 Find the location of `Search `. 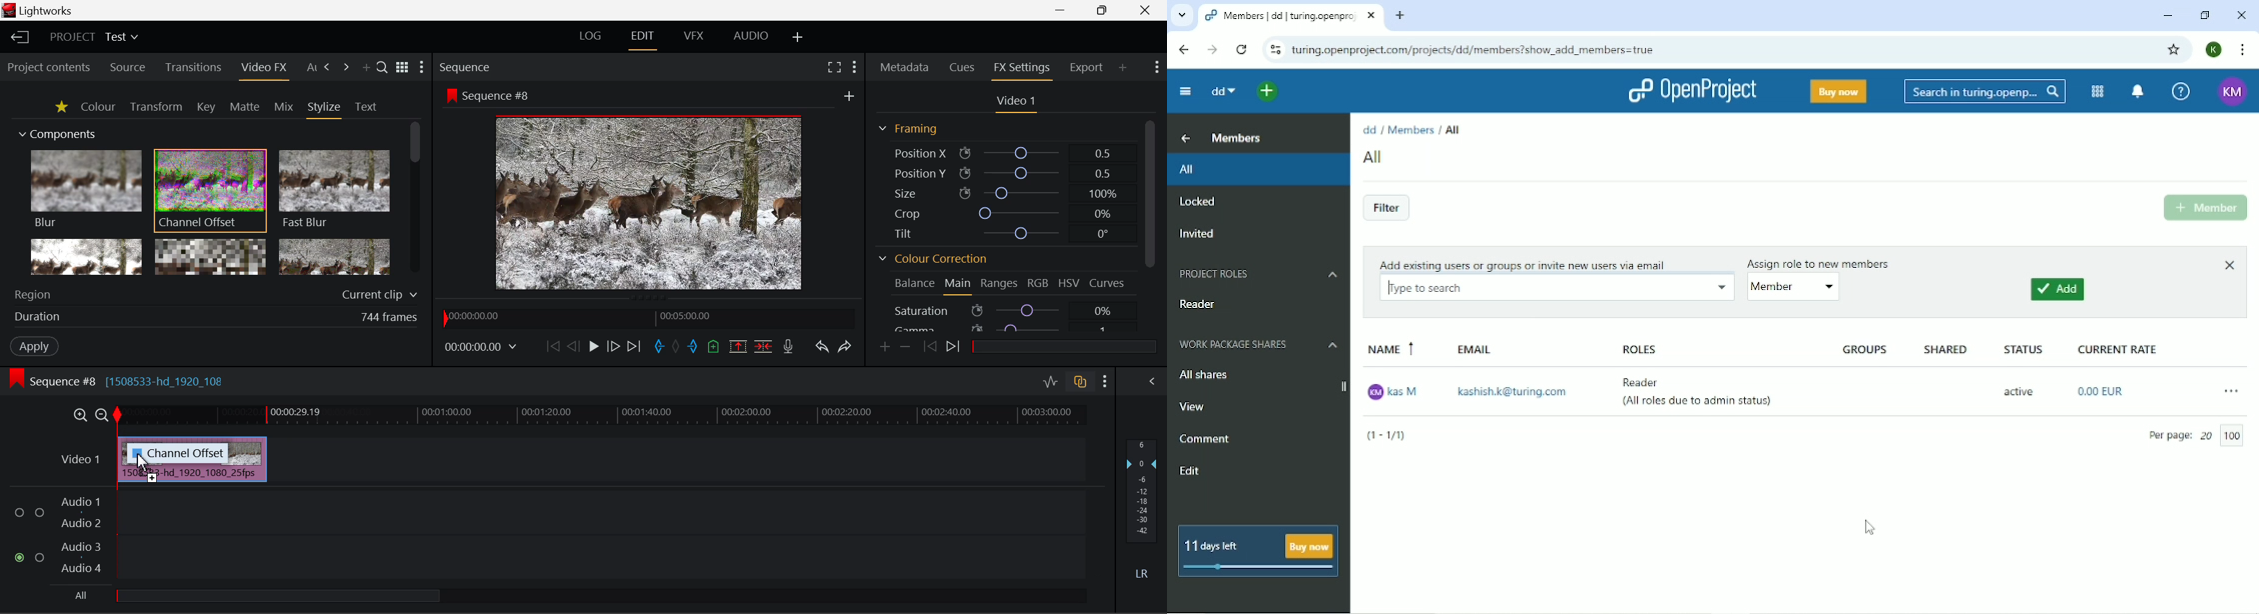

Search  is located at coordinates (1981, 92).